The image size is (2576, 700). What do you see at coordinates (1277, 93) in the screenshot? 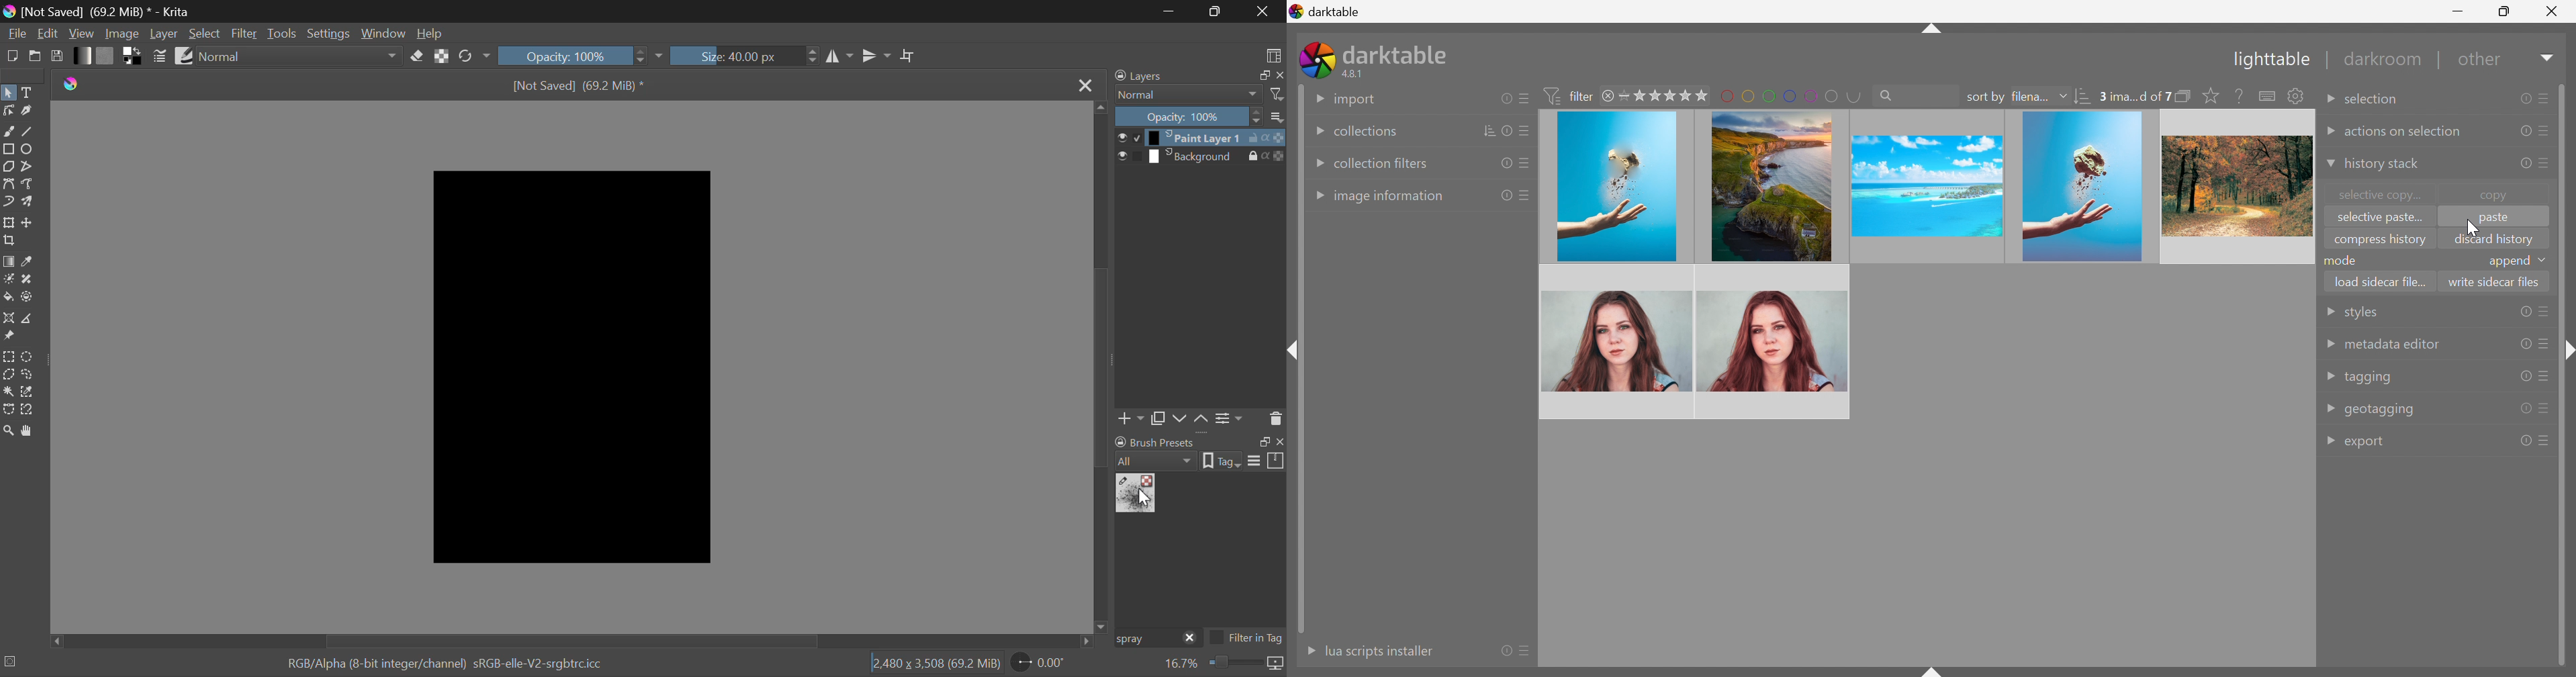
I see `filters icon` at bounding box center [1277, 93].